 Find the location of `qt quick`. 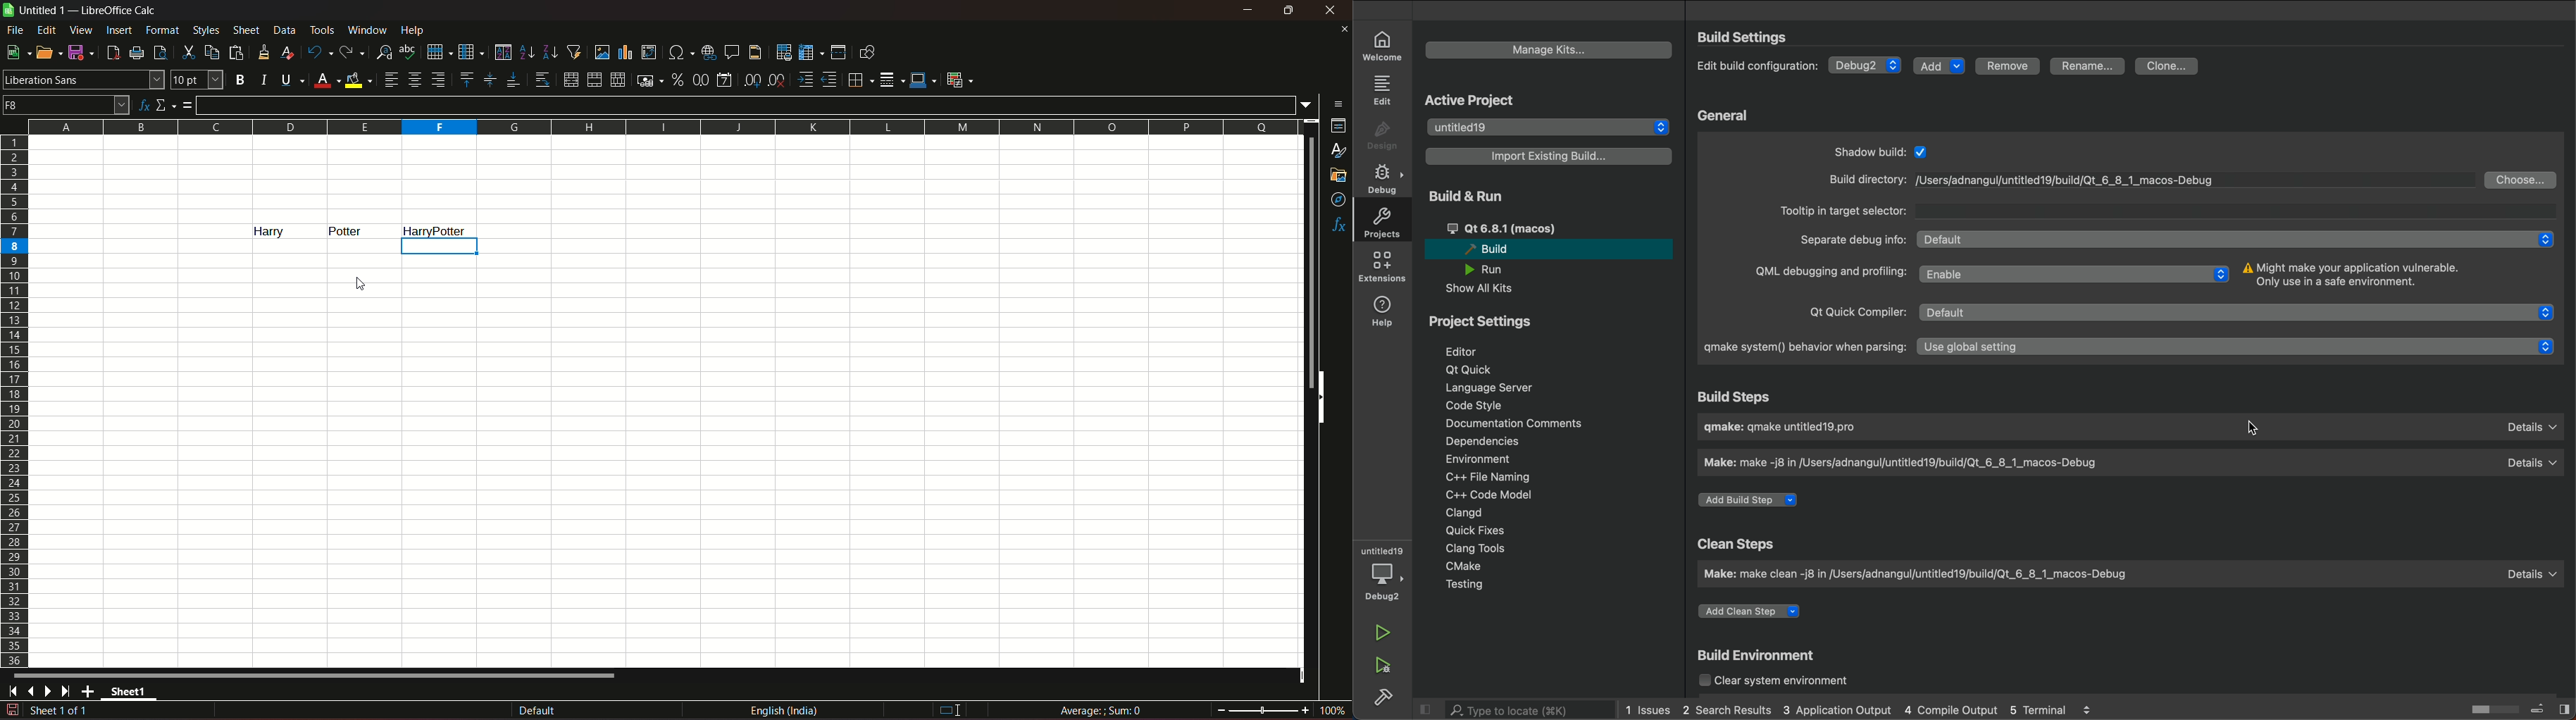

qt quick is located at coordinates (1858, 309).